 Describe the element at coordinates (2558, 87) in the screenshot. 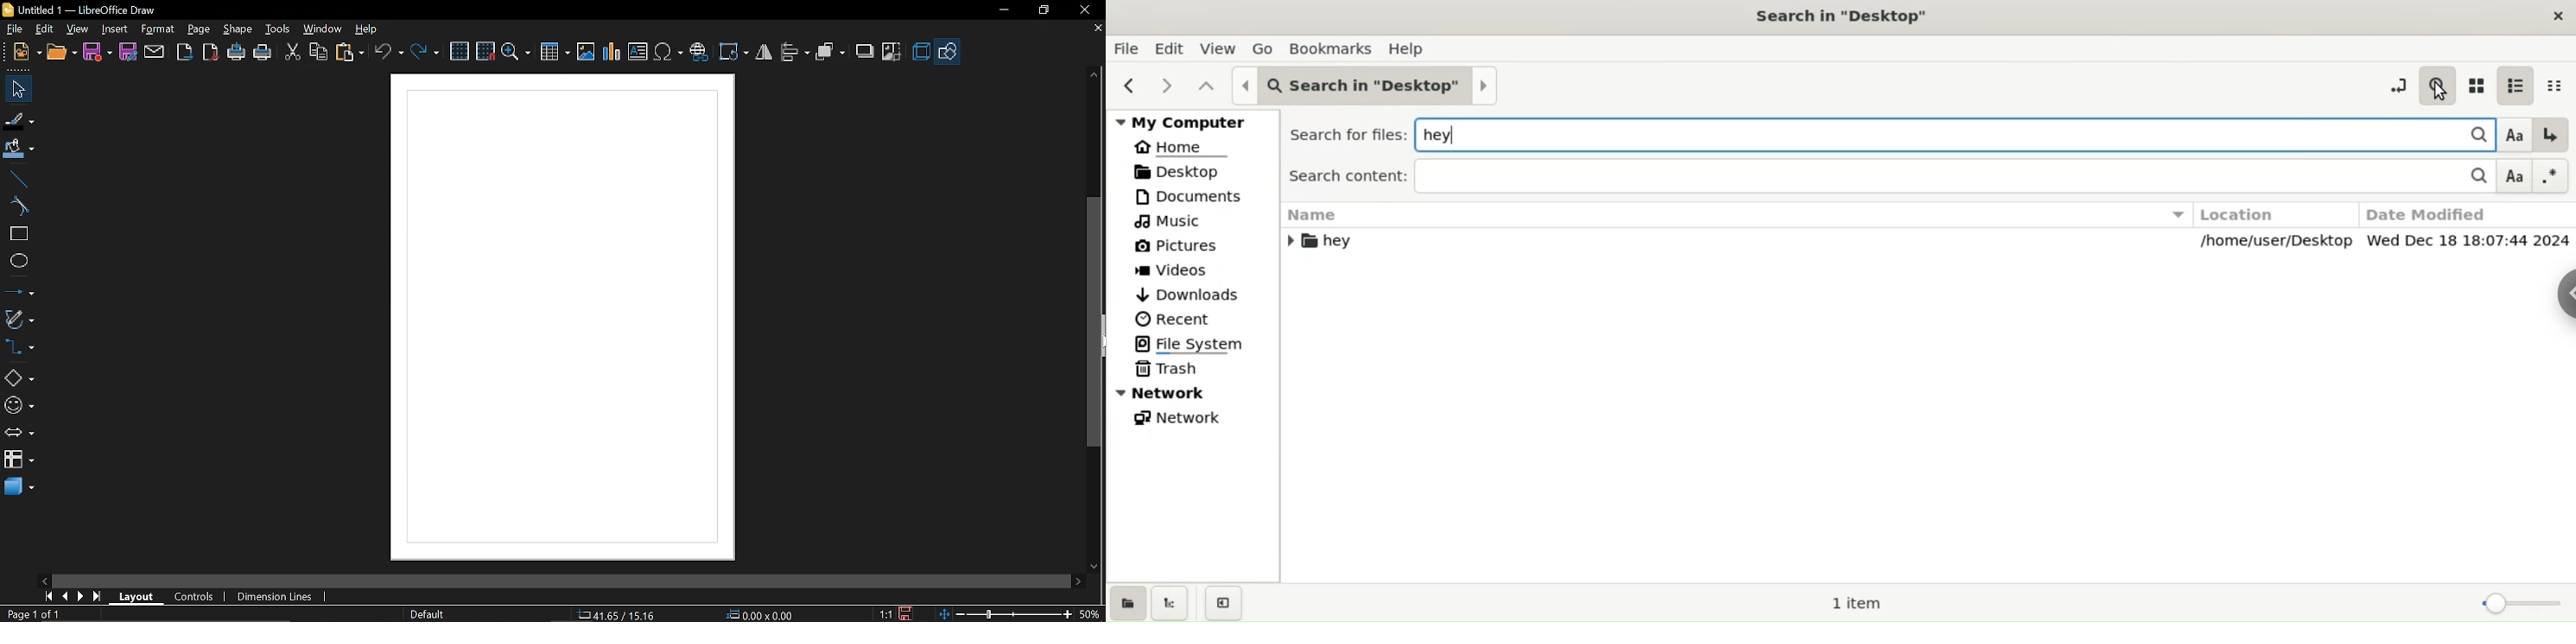

I see `compact view` at that location.